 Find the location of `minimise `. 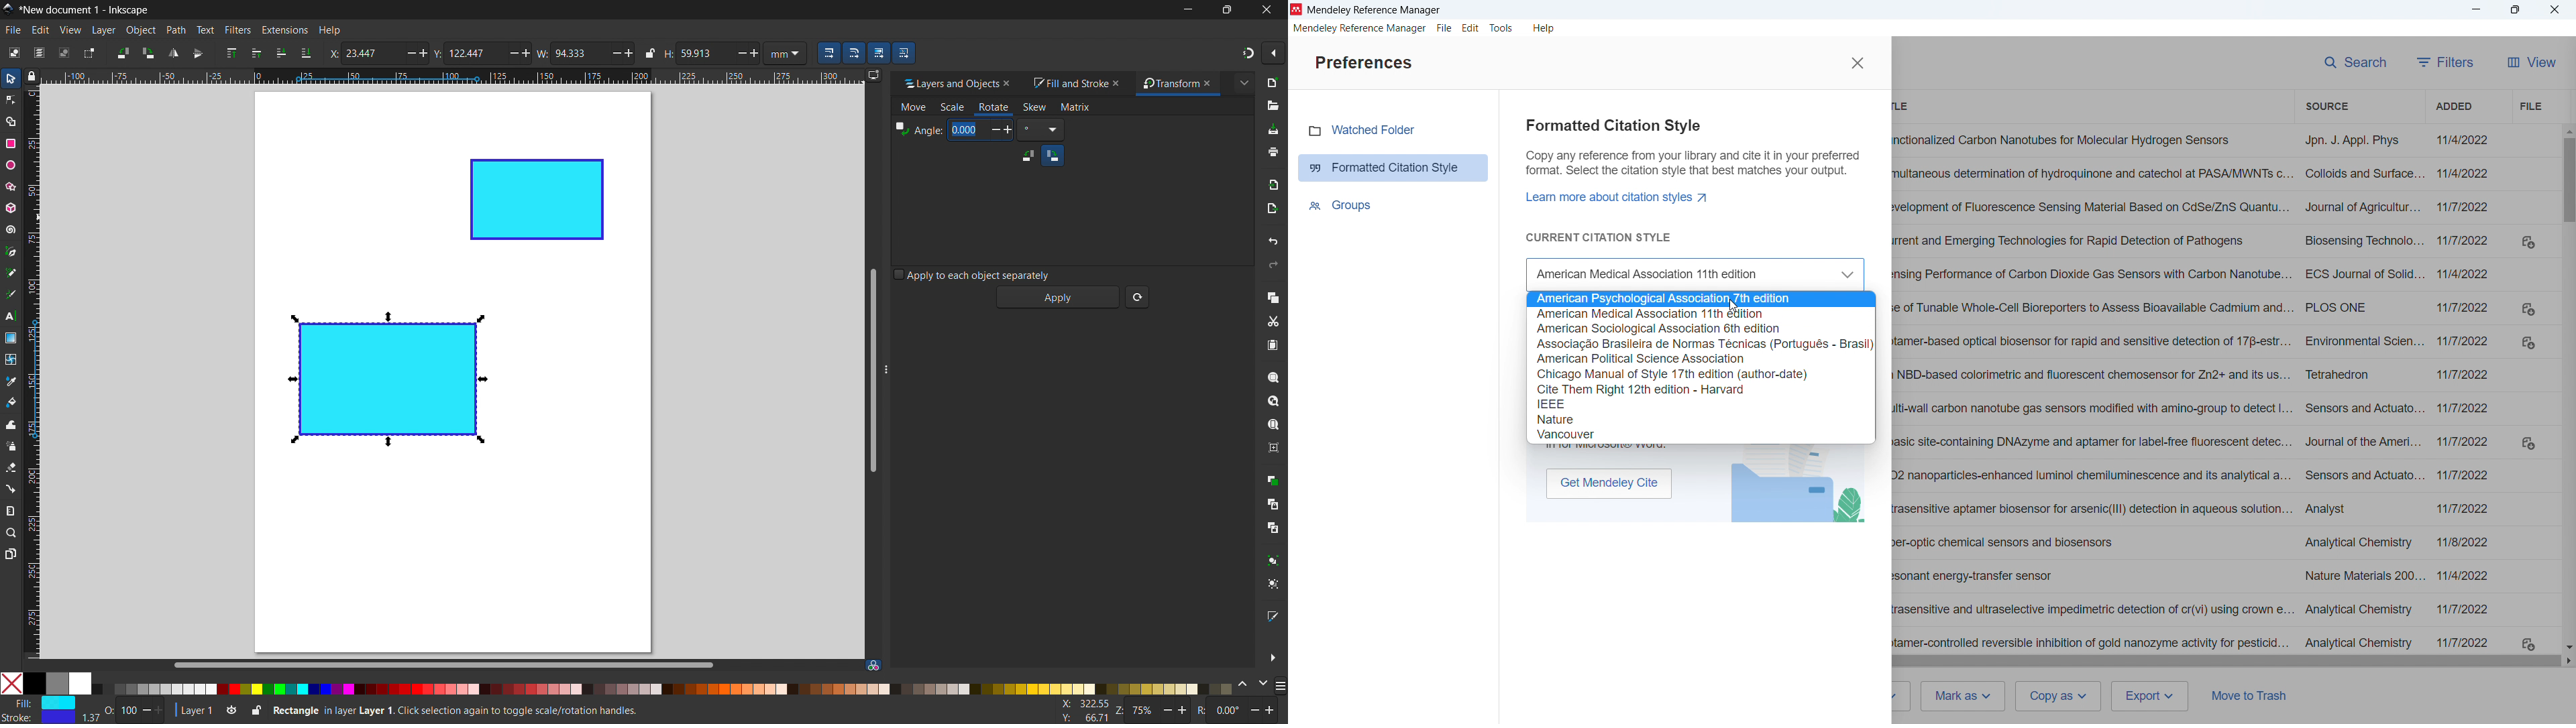

minimise  is located at coordinates (2477, 10).